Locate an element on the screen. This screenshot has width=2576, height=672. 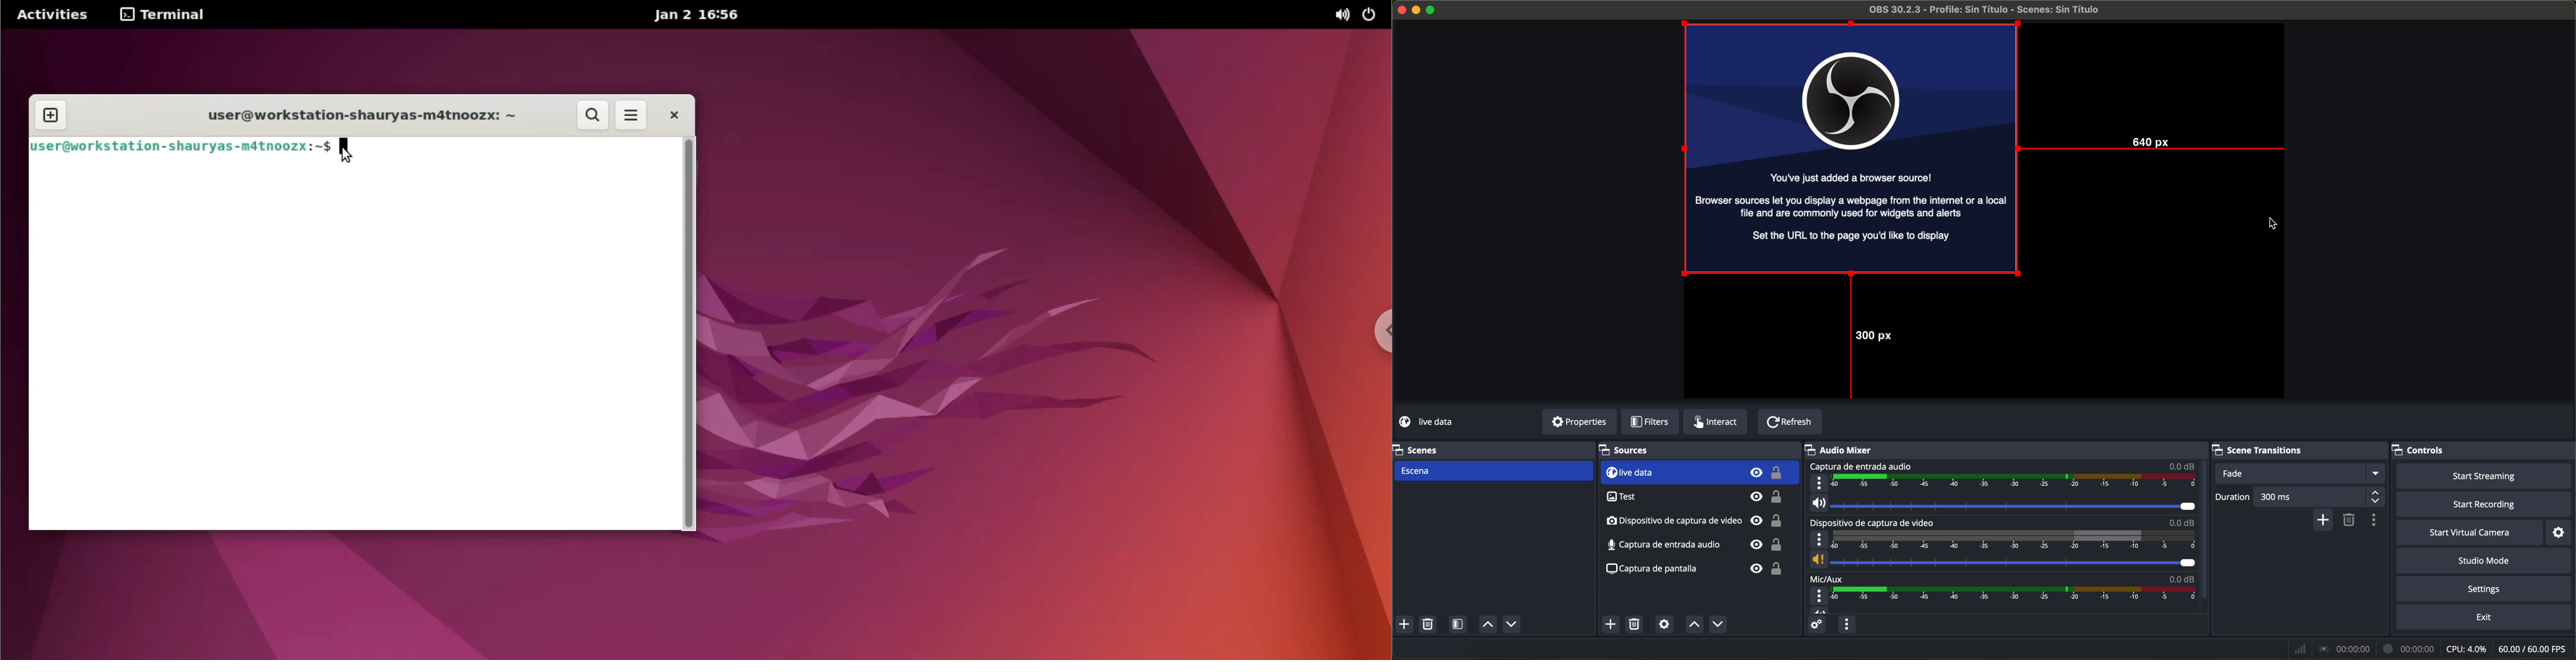
remove selected scenes is located at coordinates (1427, 624).